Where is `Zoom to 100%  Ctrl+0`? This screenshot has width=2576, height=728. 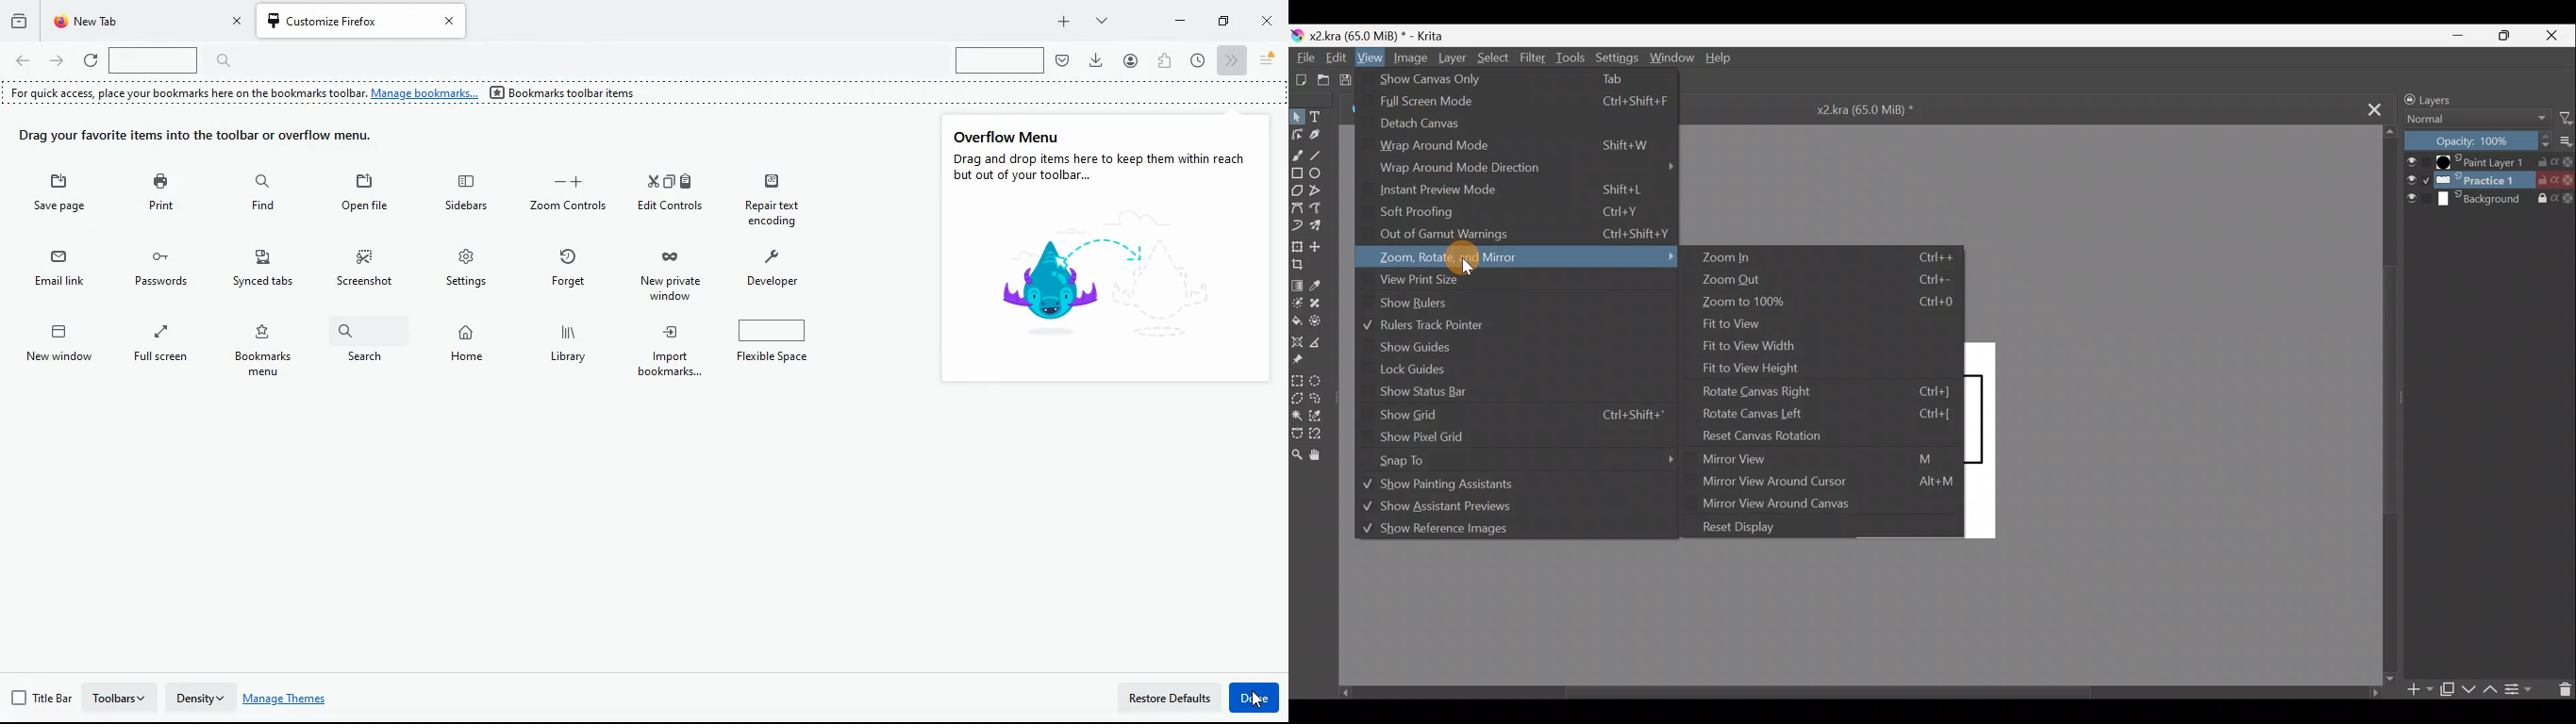 Zoom to 100%  Ctrl+0 is located at coordinates (1828, 301).